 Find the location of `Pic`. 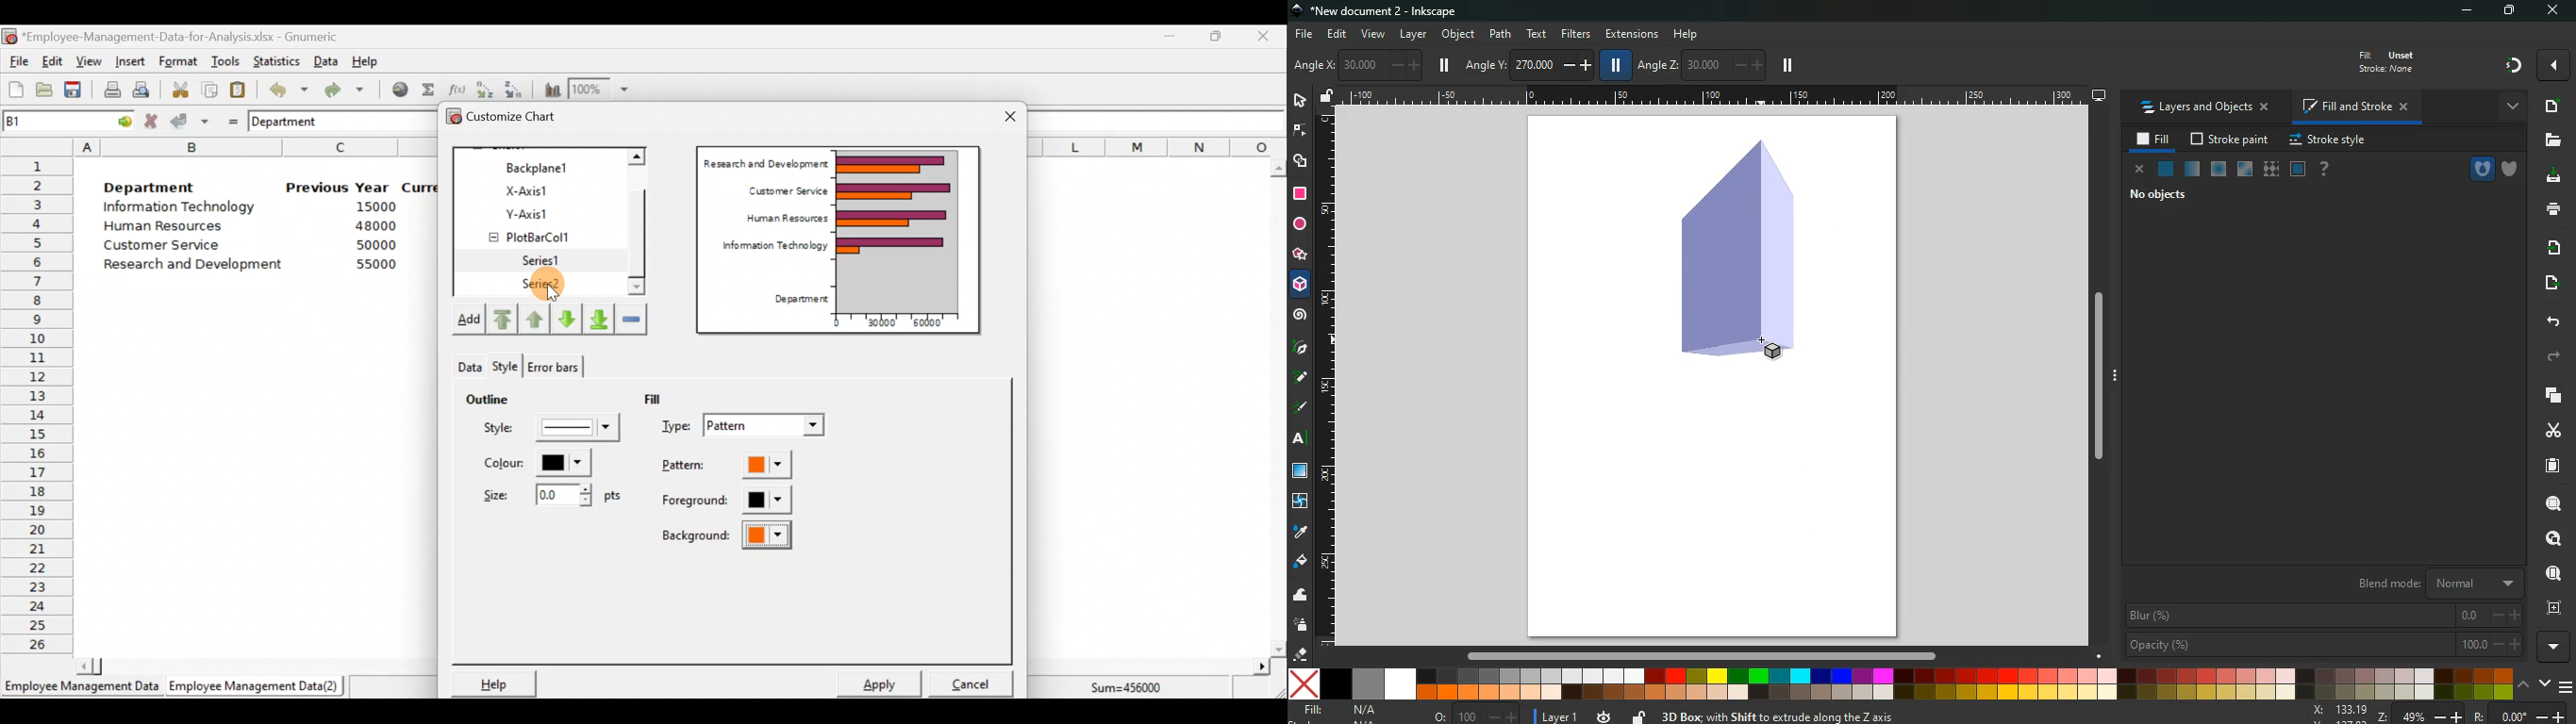

Pic is located at coordinates (1301, 345).